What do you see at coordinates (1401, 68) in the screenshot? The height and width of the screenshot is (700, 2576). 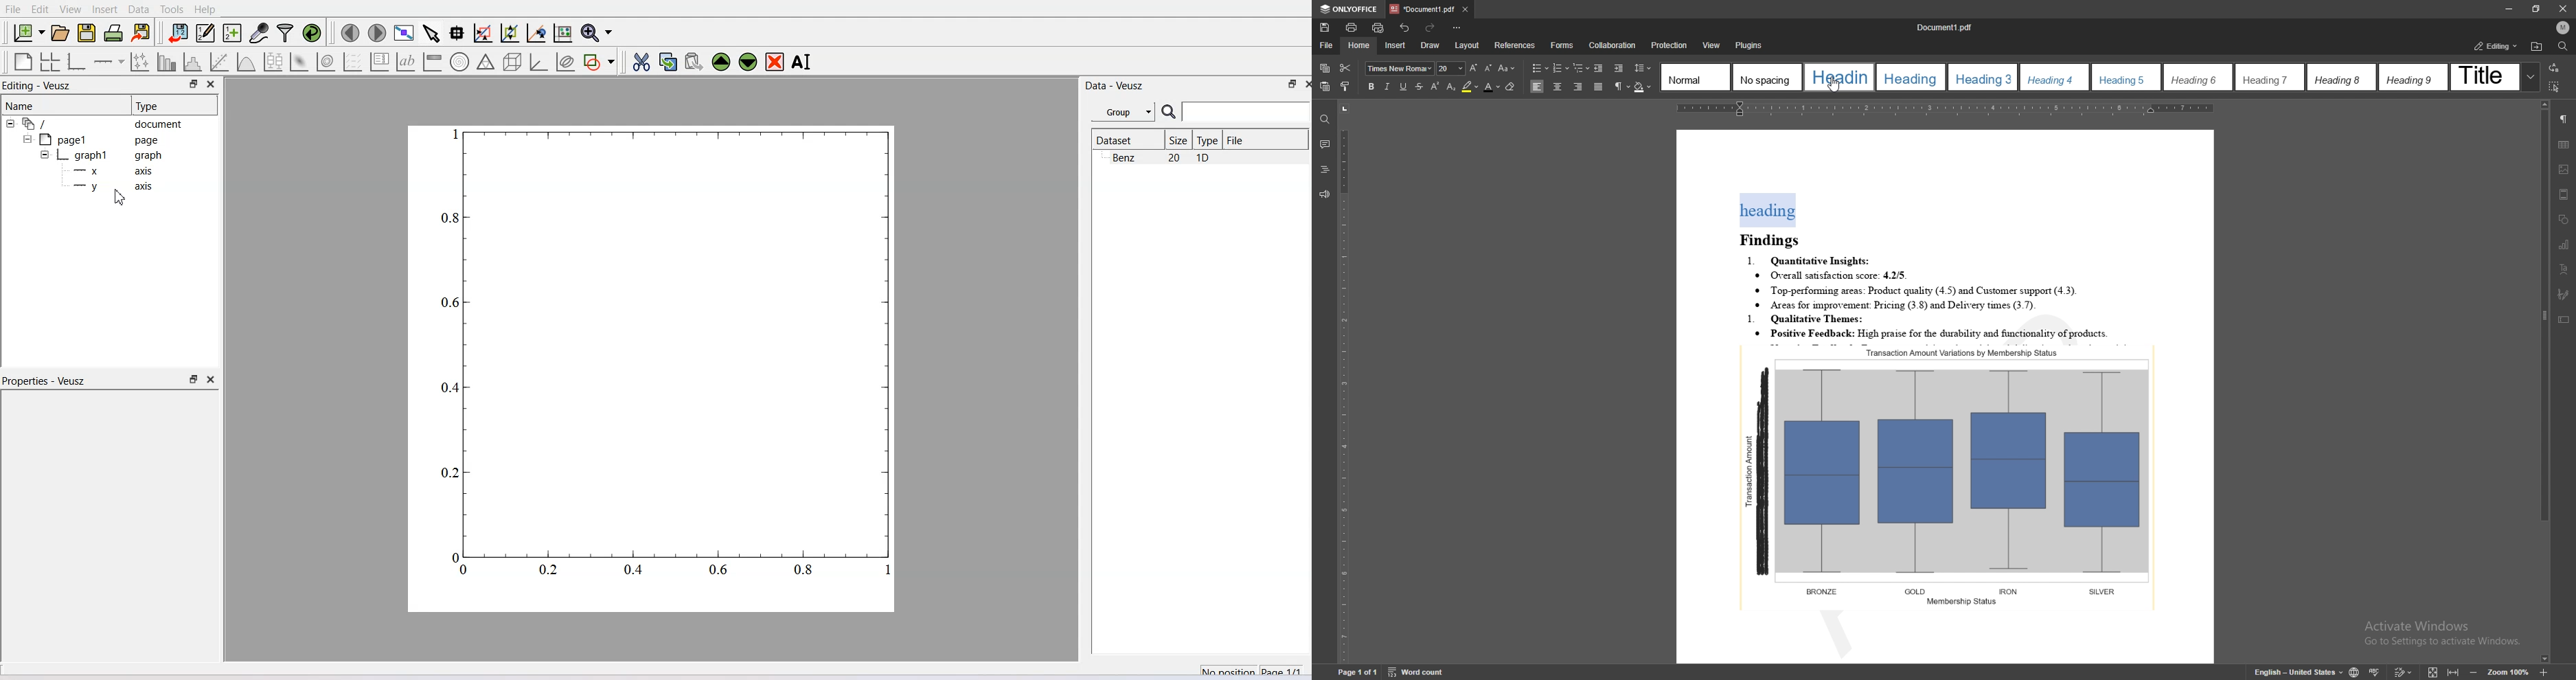 I see `font type` at bounding box center [1401, 68].